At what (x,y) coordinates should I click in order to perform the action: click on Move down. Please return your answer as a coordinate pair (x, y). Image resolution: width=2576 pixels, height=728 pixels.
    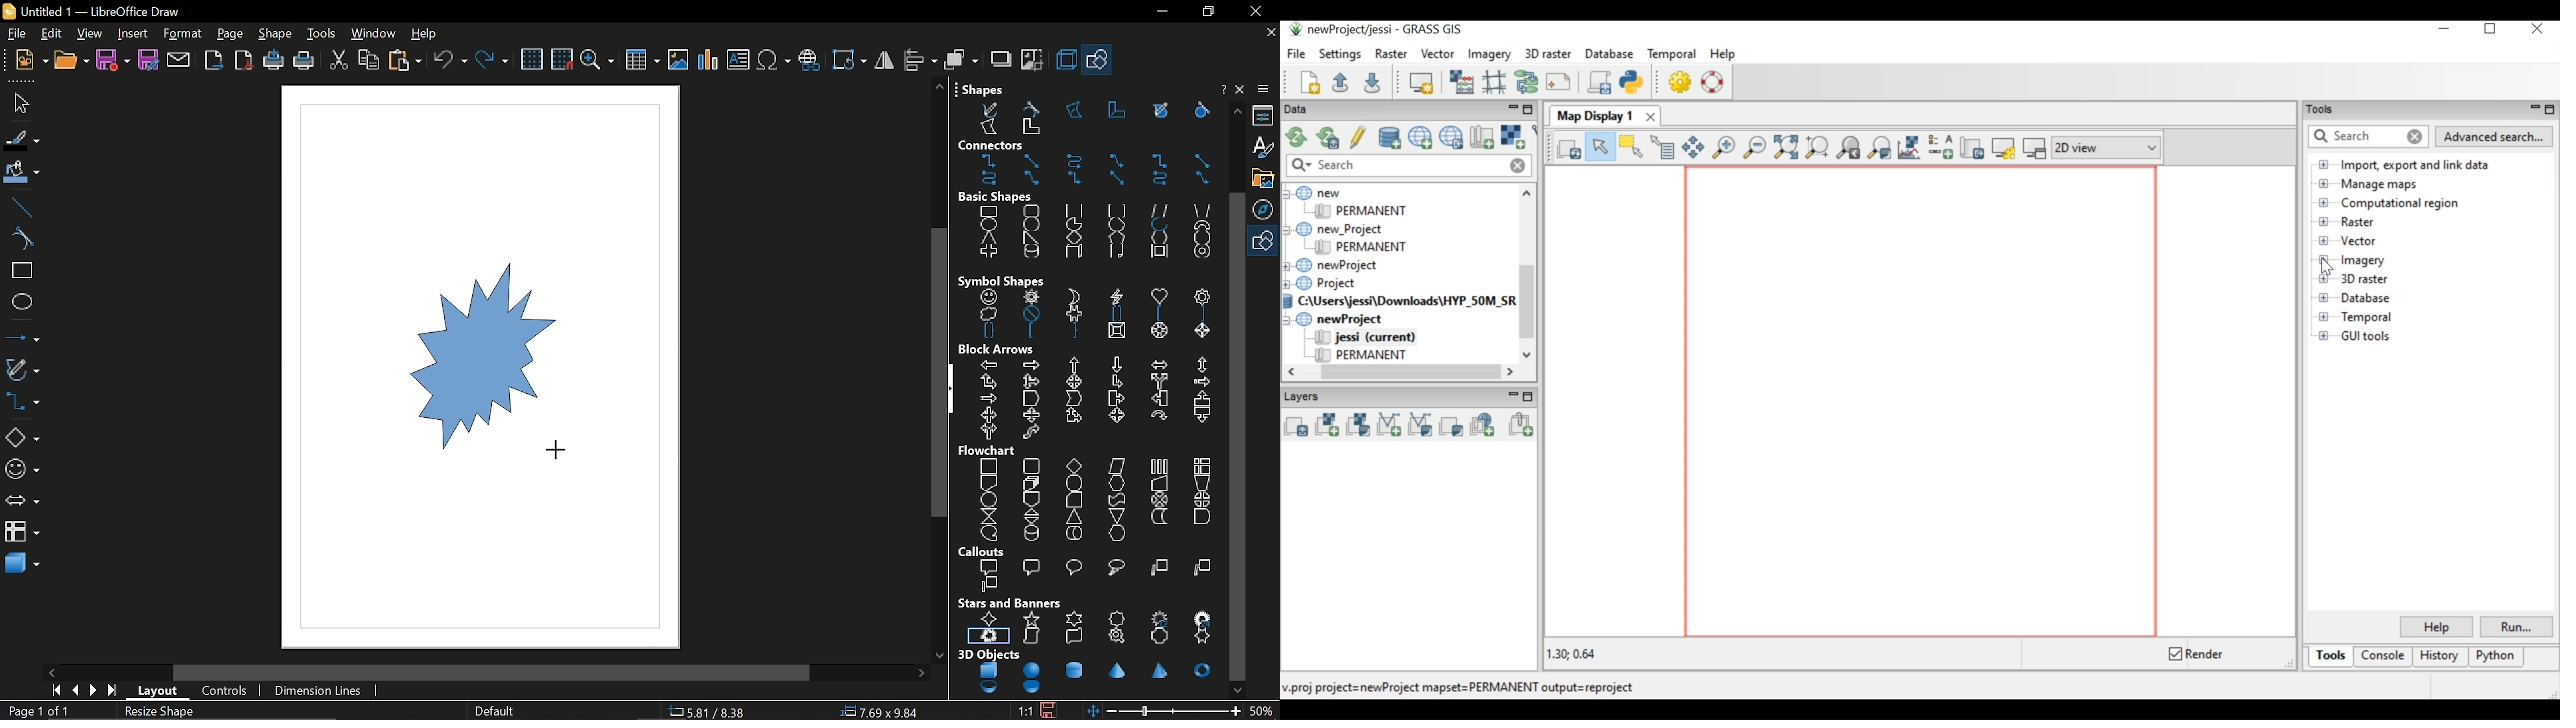
    Looking at the image, I should click on (1239, 690).